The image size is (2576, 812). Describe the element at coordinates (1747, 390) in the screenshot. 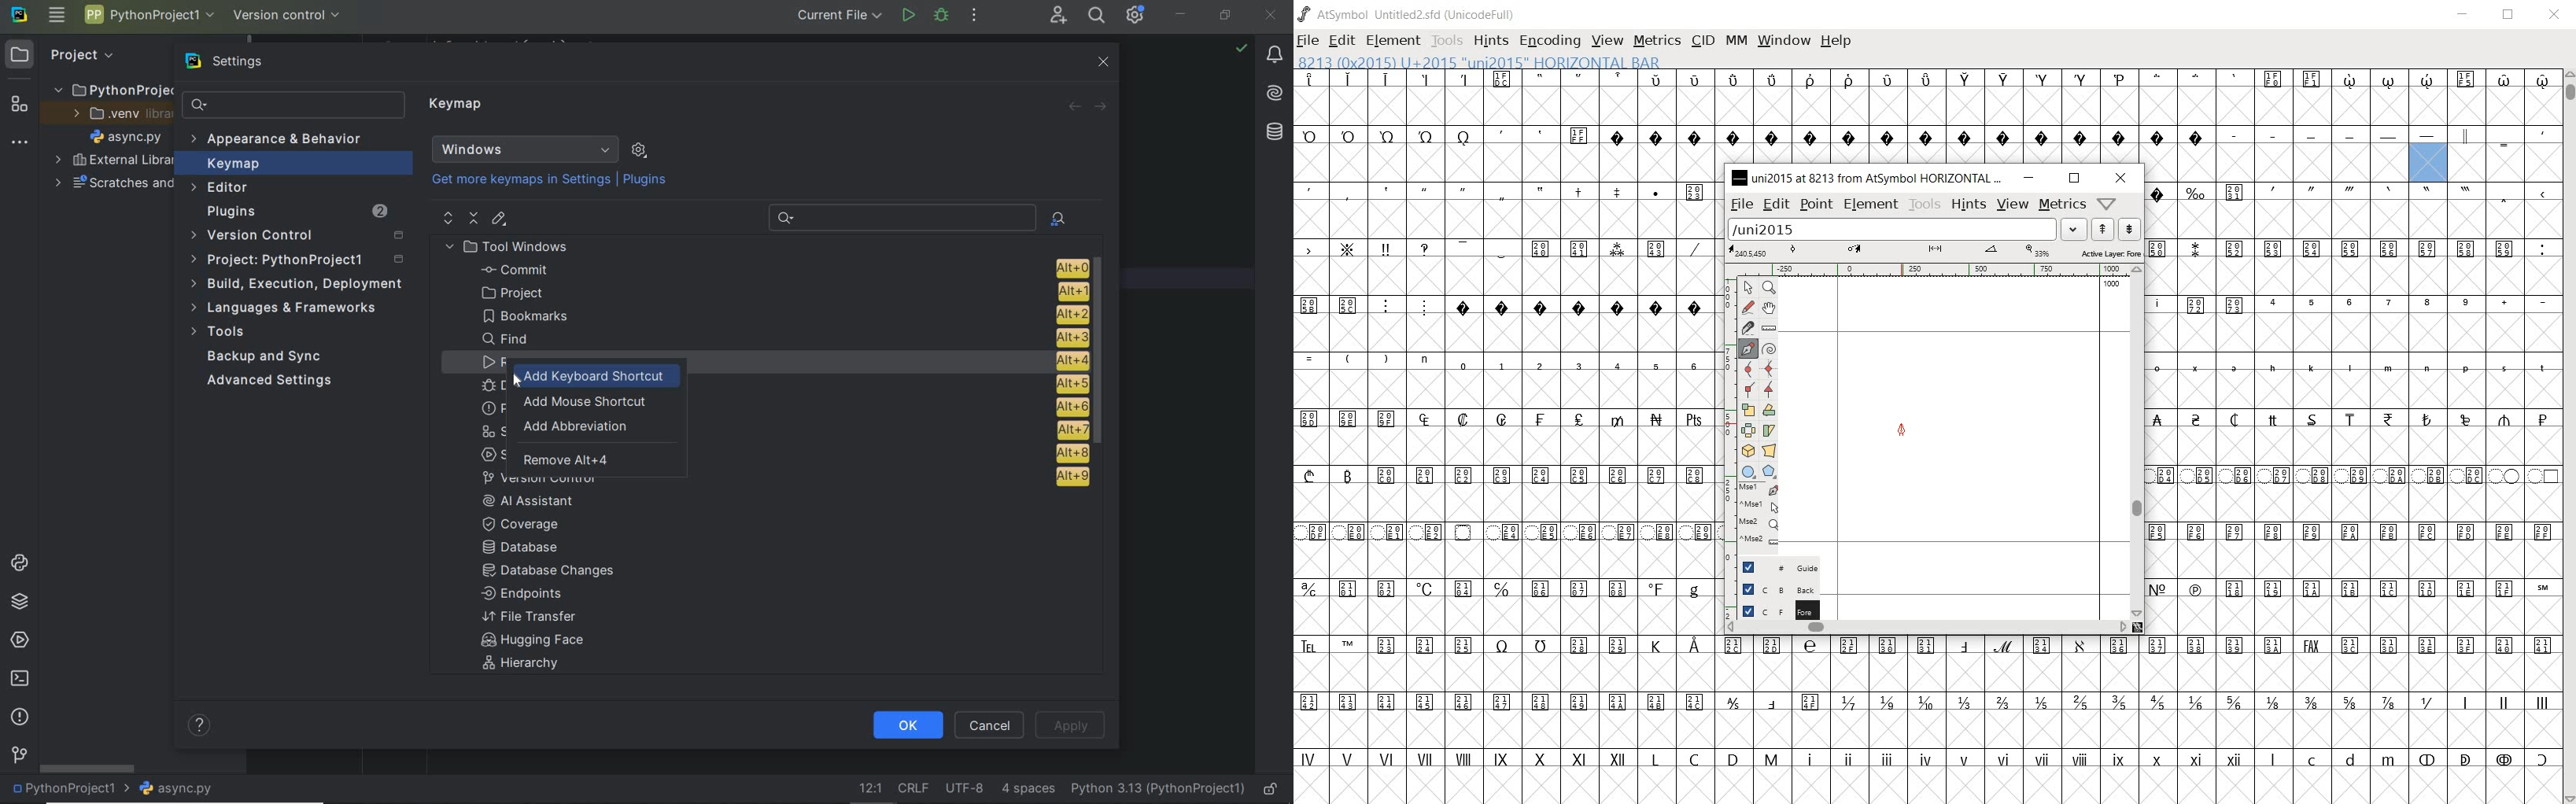

I see `Add a corner point` at that location.